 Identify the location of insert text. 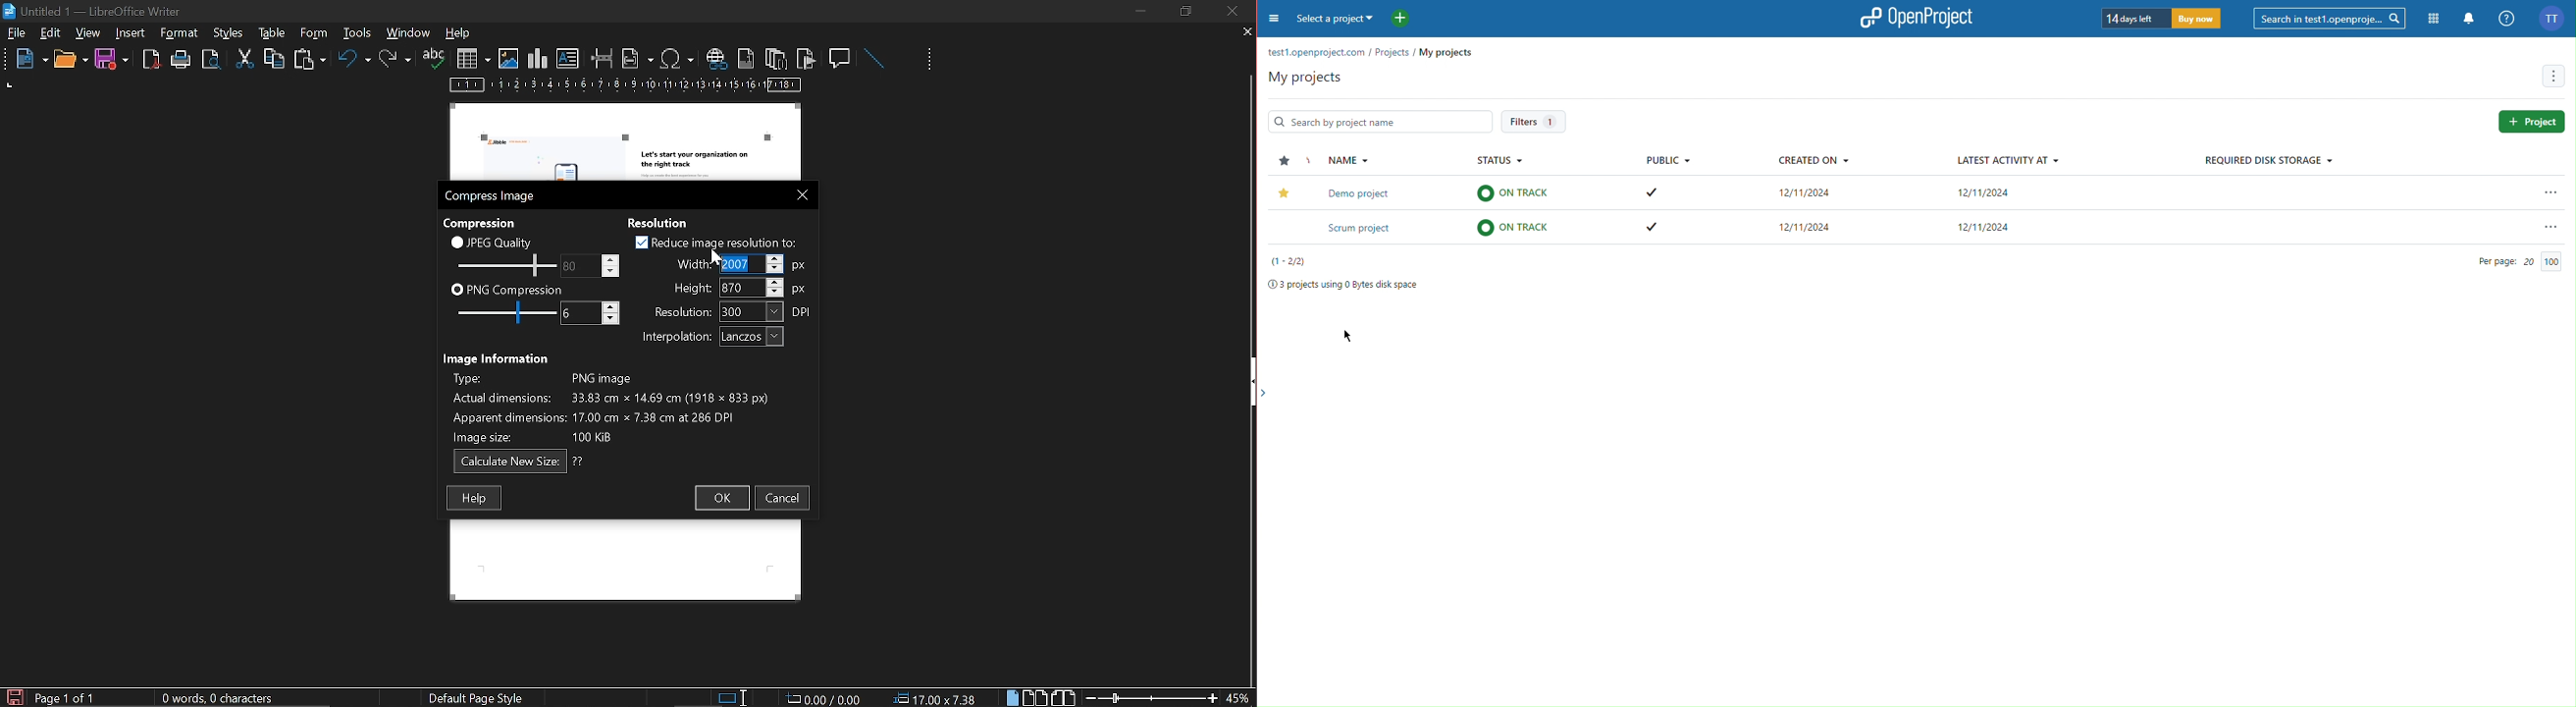
(568, 59).